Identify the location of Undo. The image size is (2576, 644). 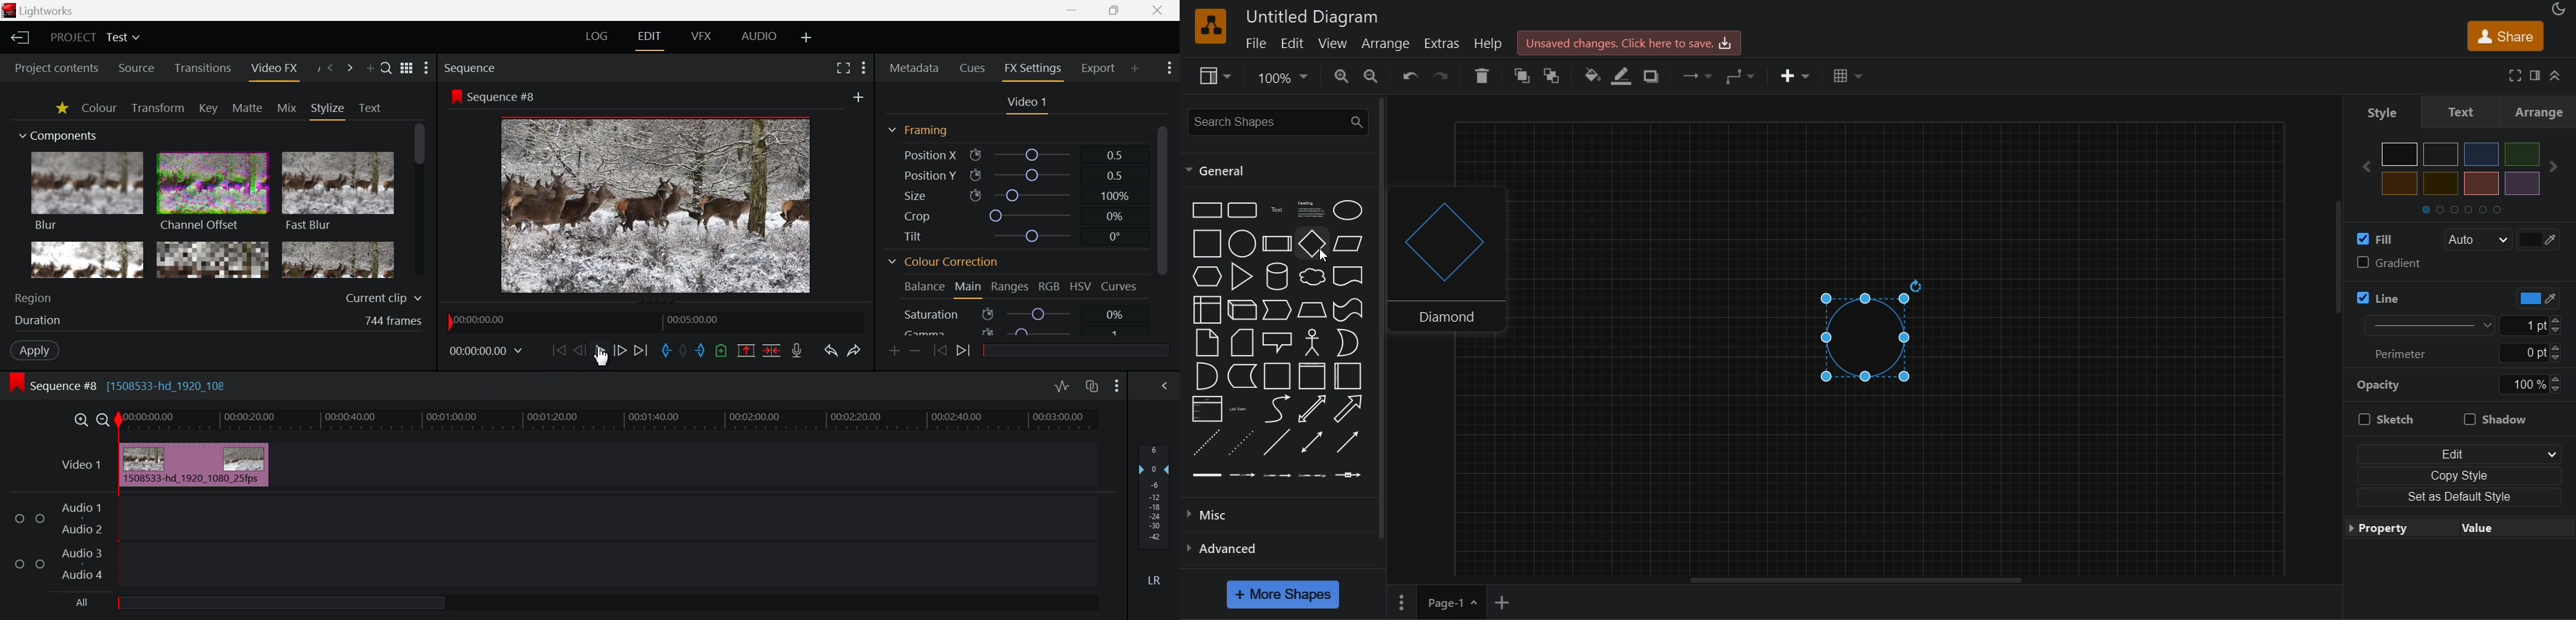
(831, 352).